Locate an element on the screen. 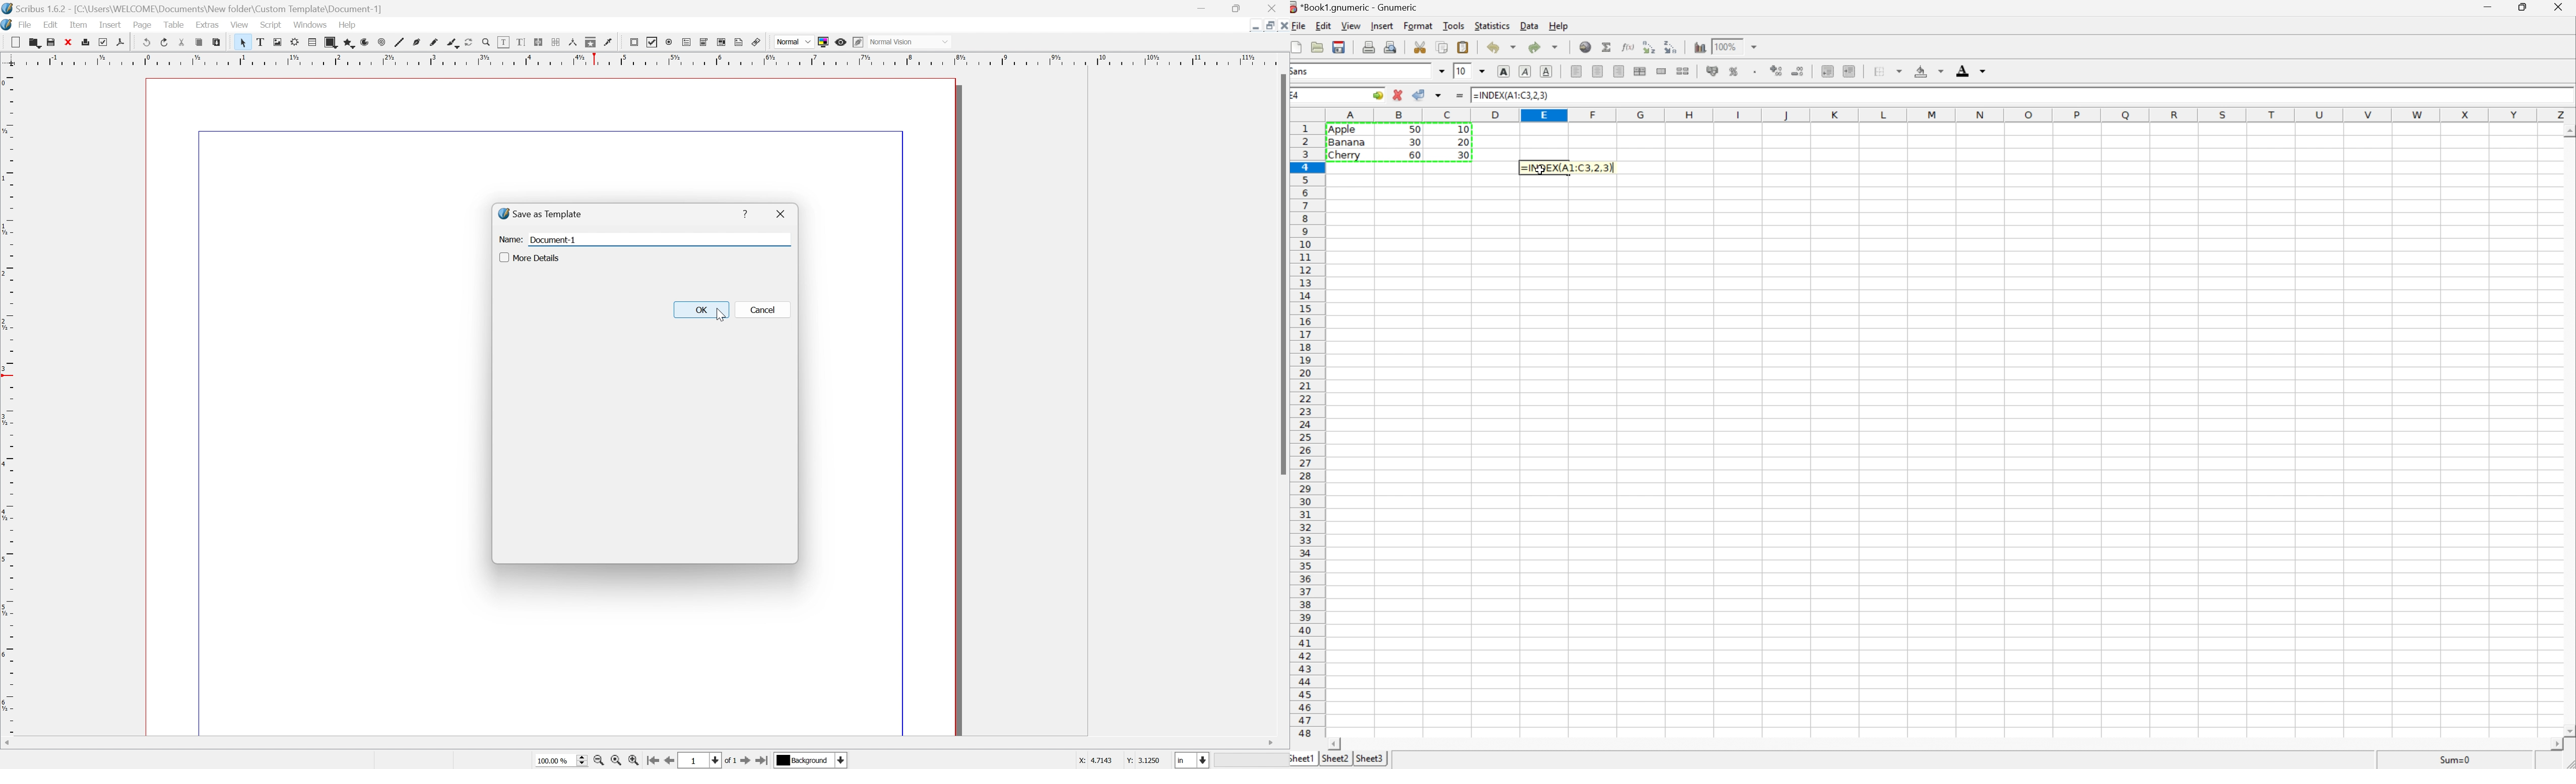  statistics is located at coordinates (1495, 25).